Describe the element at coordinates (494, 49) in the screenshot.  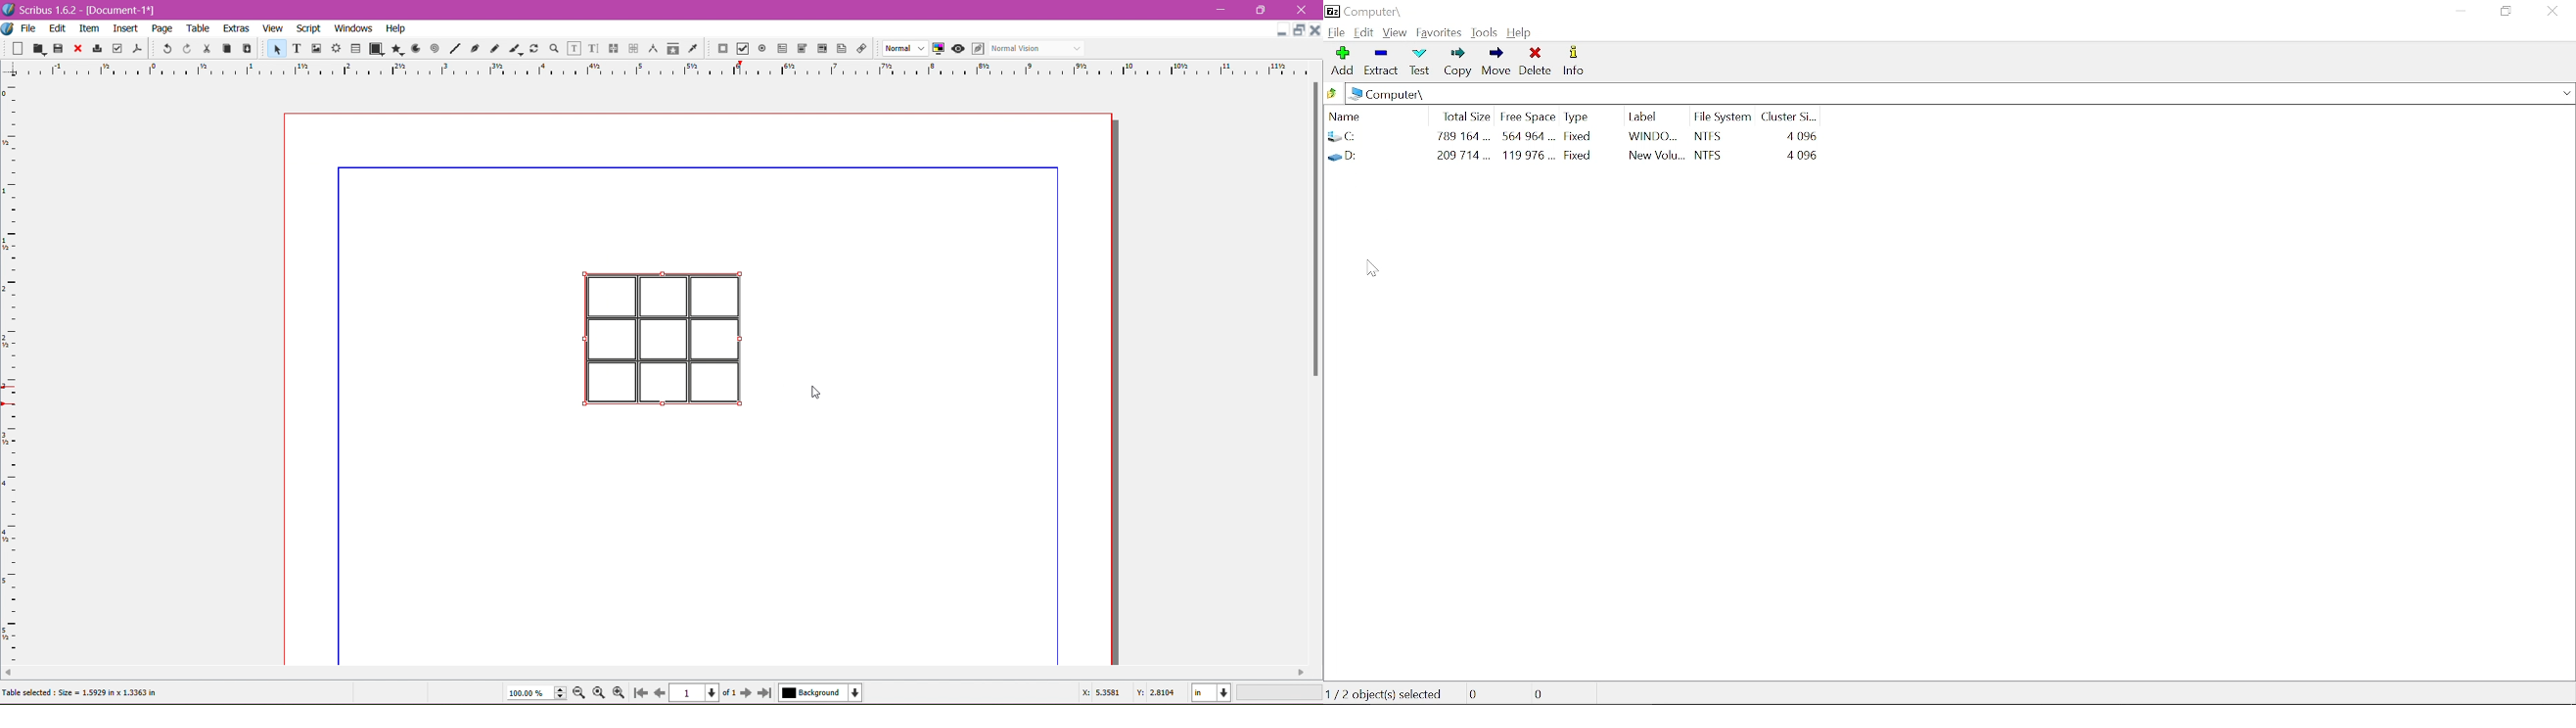
I see `Freehand Line` at that location.